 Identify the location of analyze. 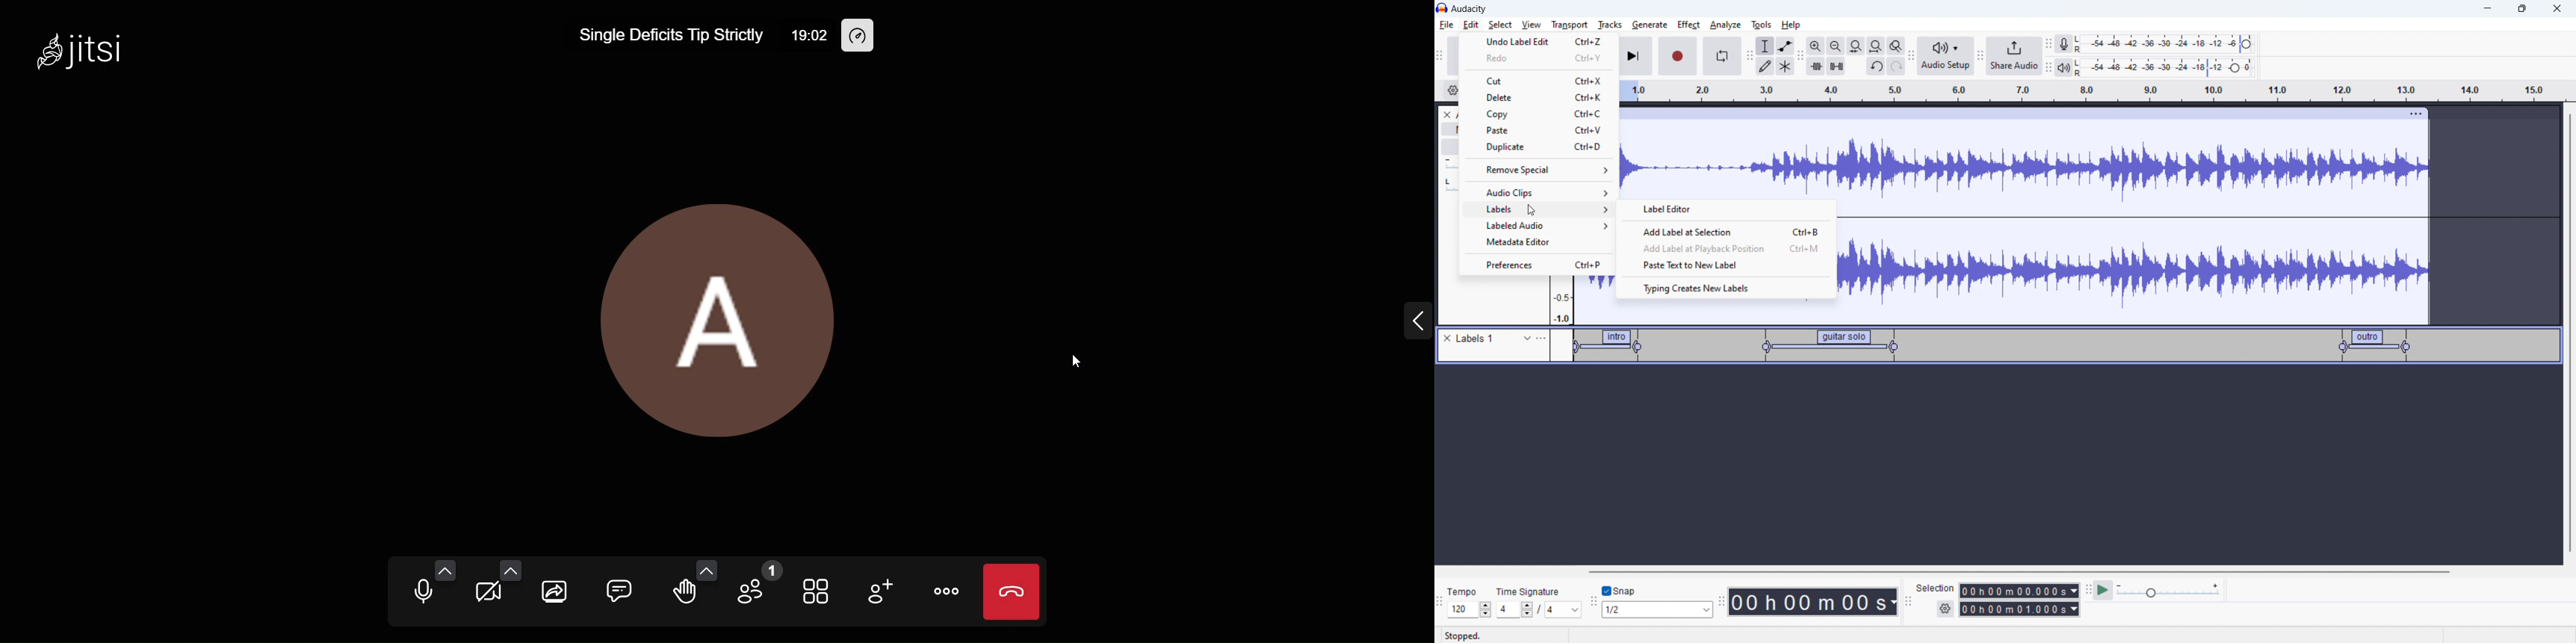
(1724, 26).